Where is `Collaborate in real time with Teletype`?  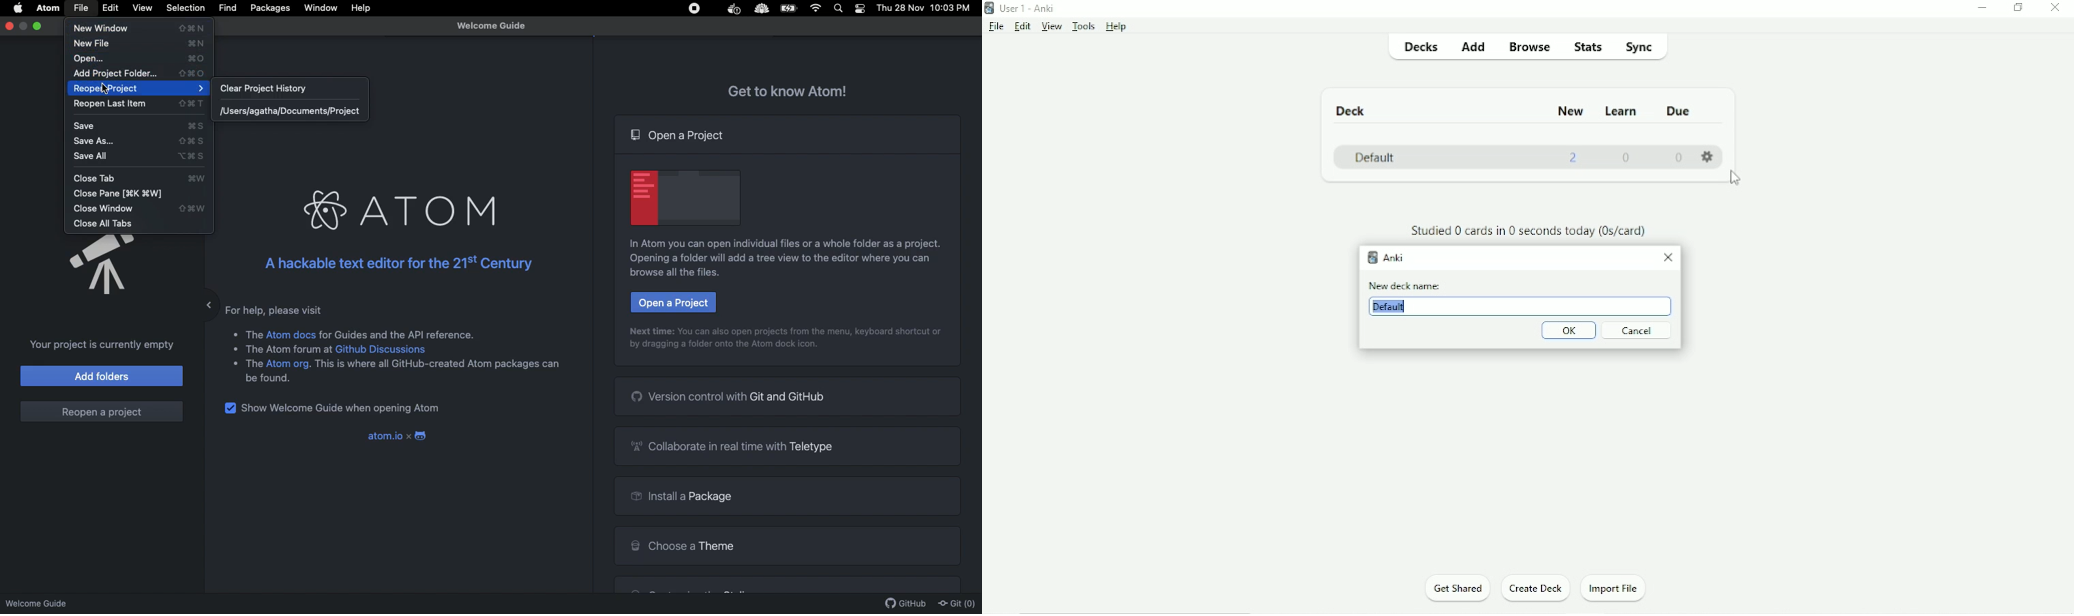
Collaborate in real time with Teletype is located at coordinates (737, 445).